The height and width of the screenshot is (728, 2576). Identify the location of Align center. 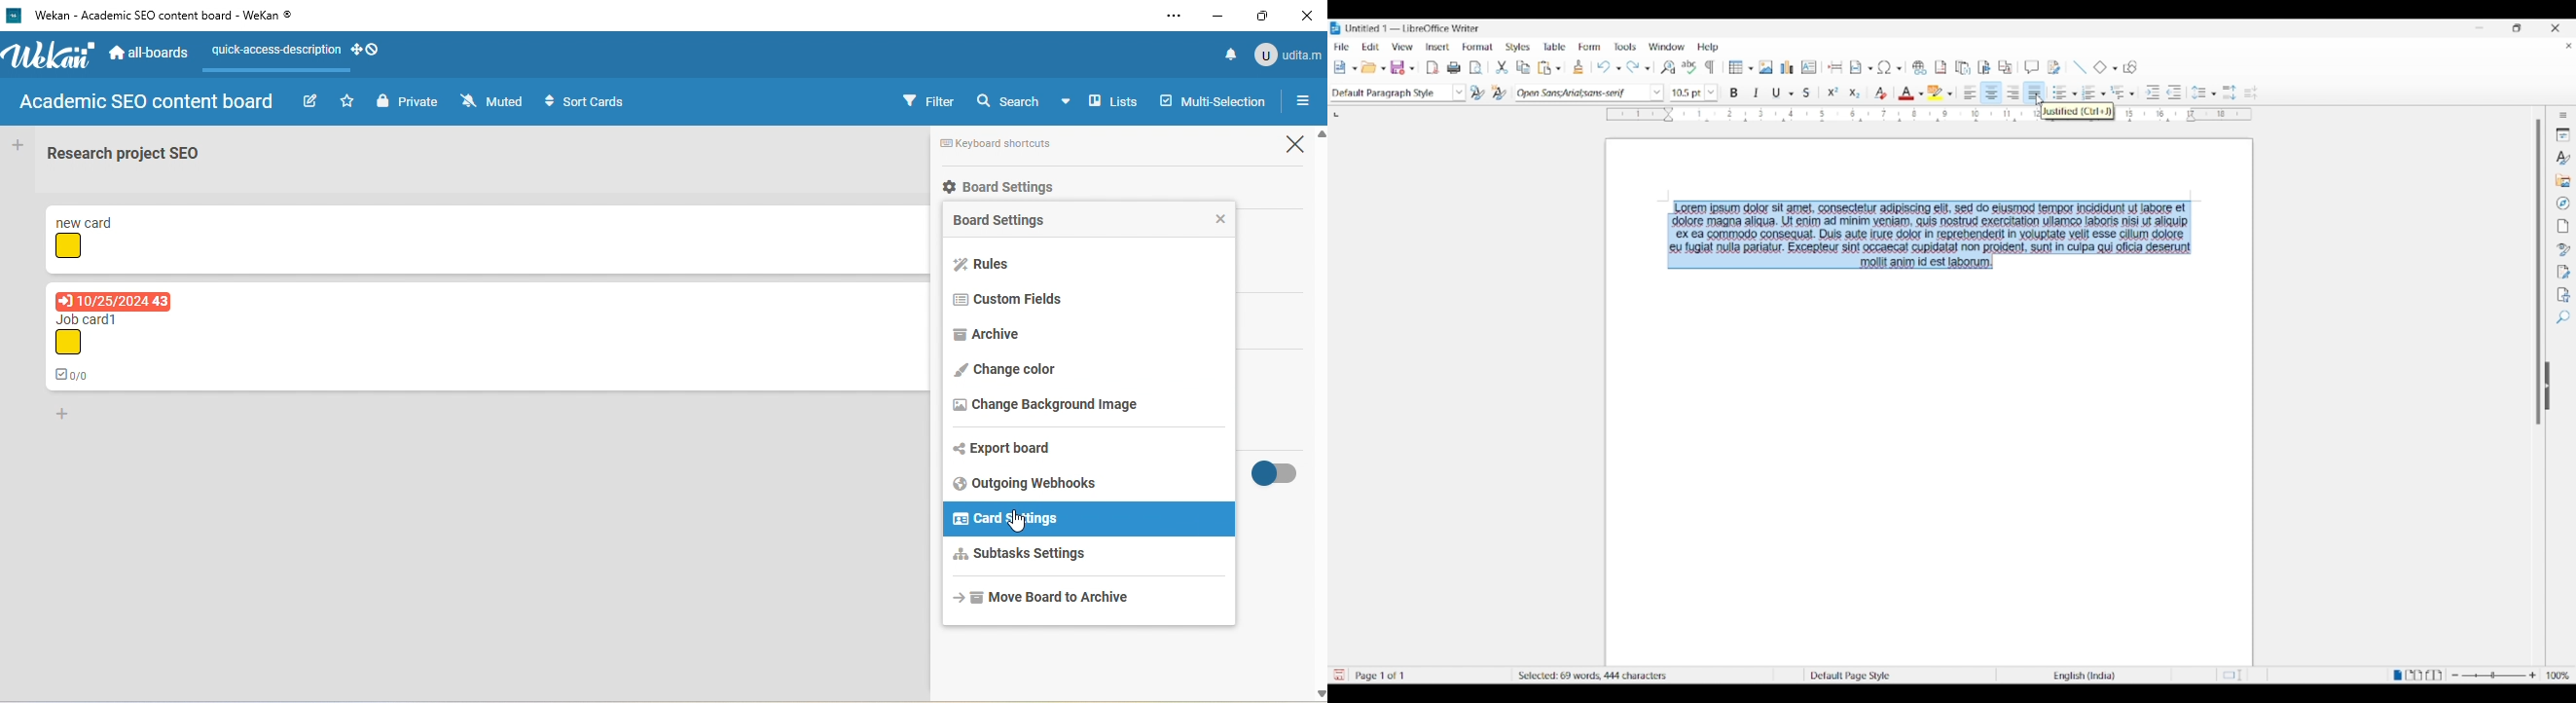
(1992, 92).